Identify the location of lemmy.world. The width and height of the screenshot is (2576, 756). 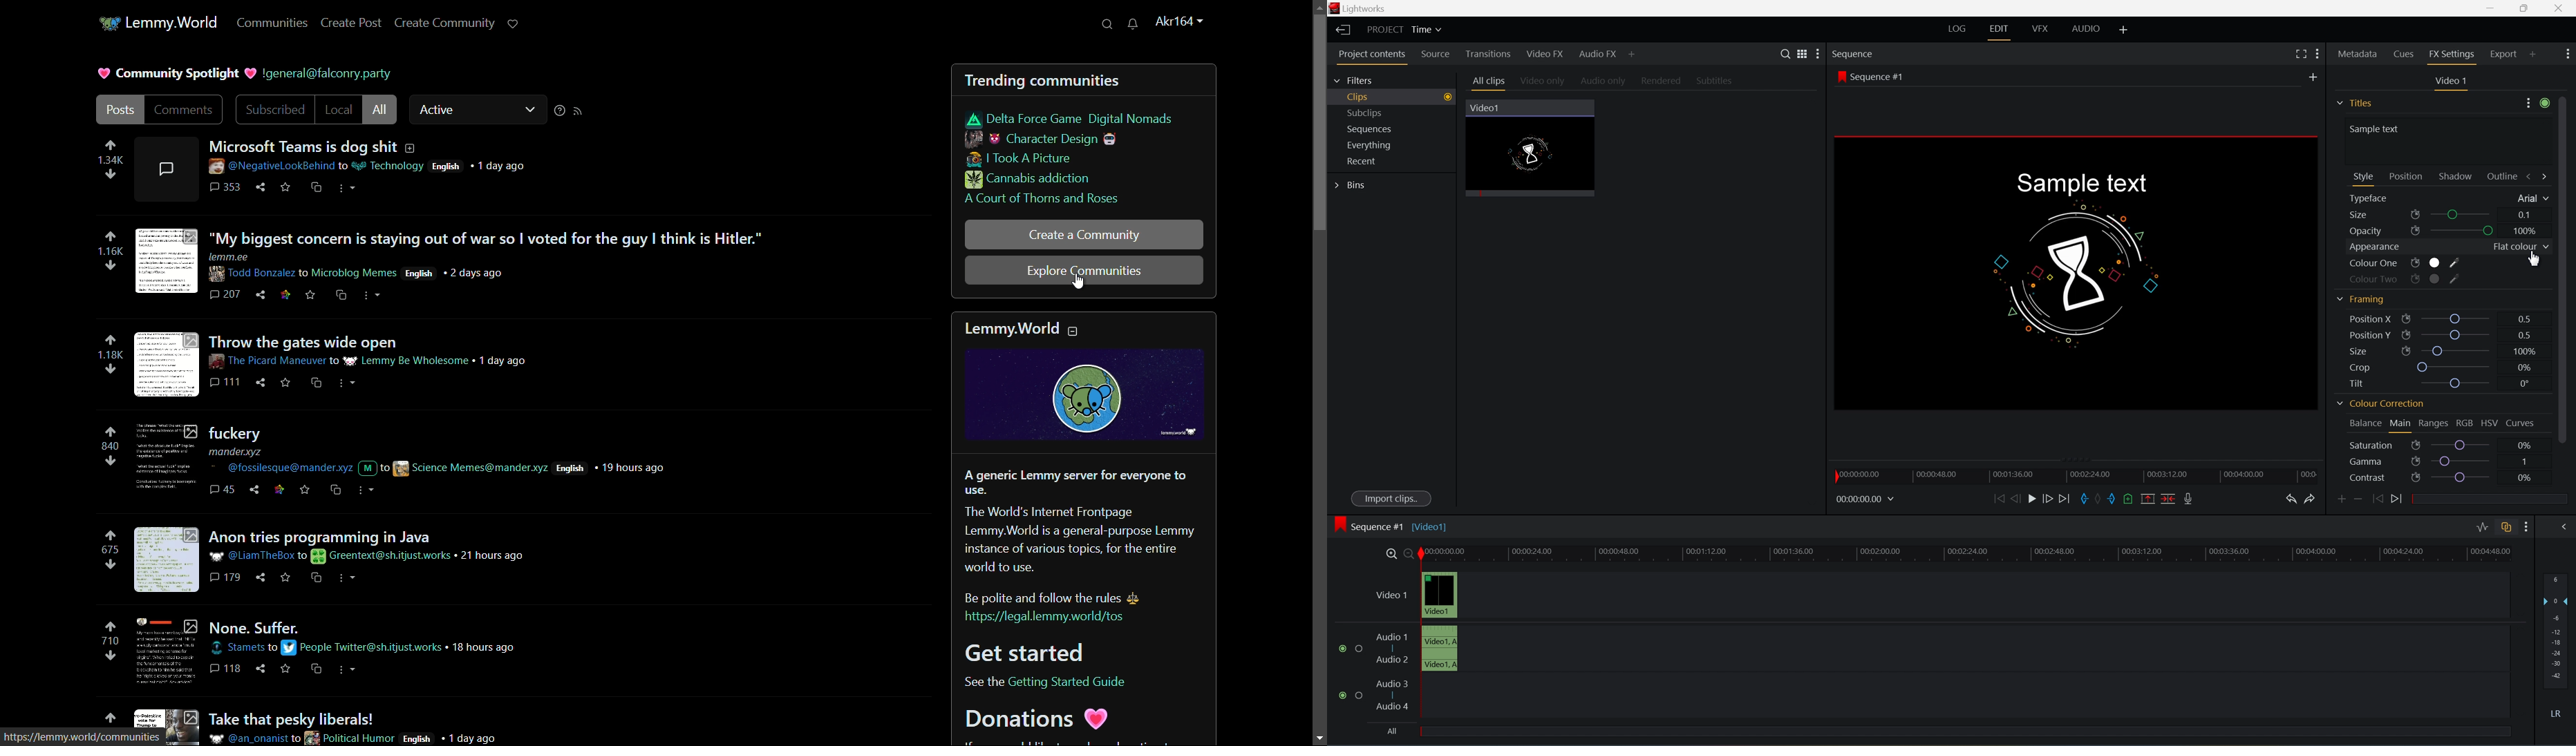
(175, 23).